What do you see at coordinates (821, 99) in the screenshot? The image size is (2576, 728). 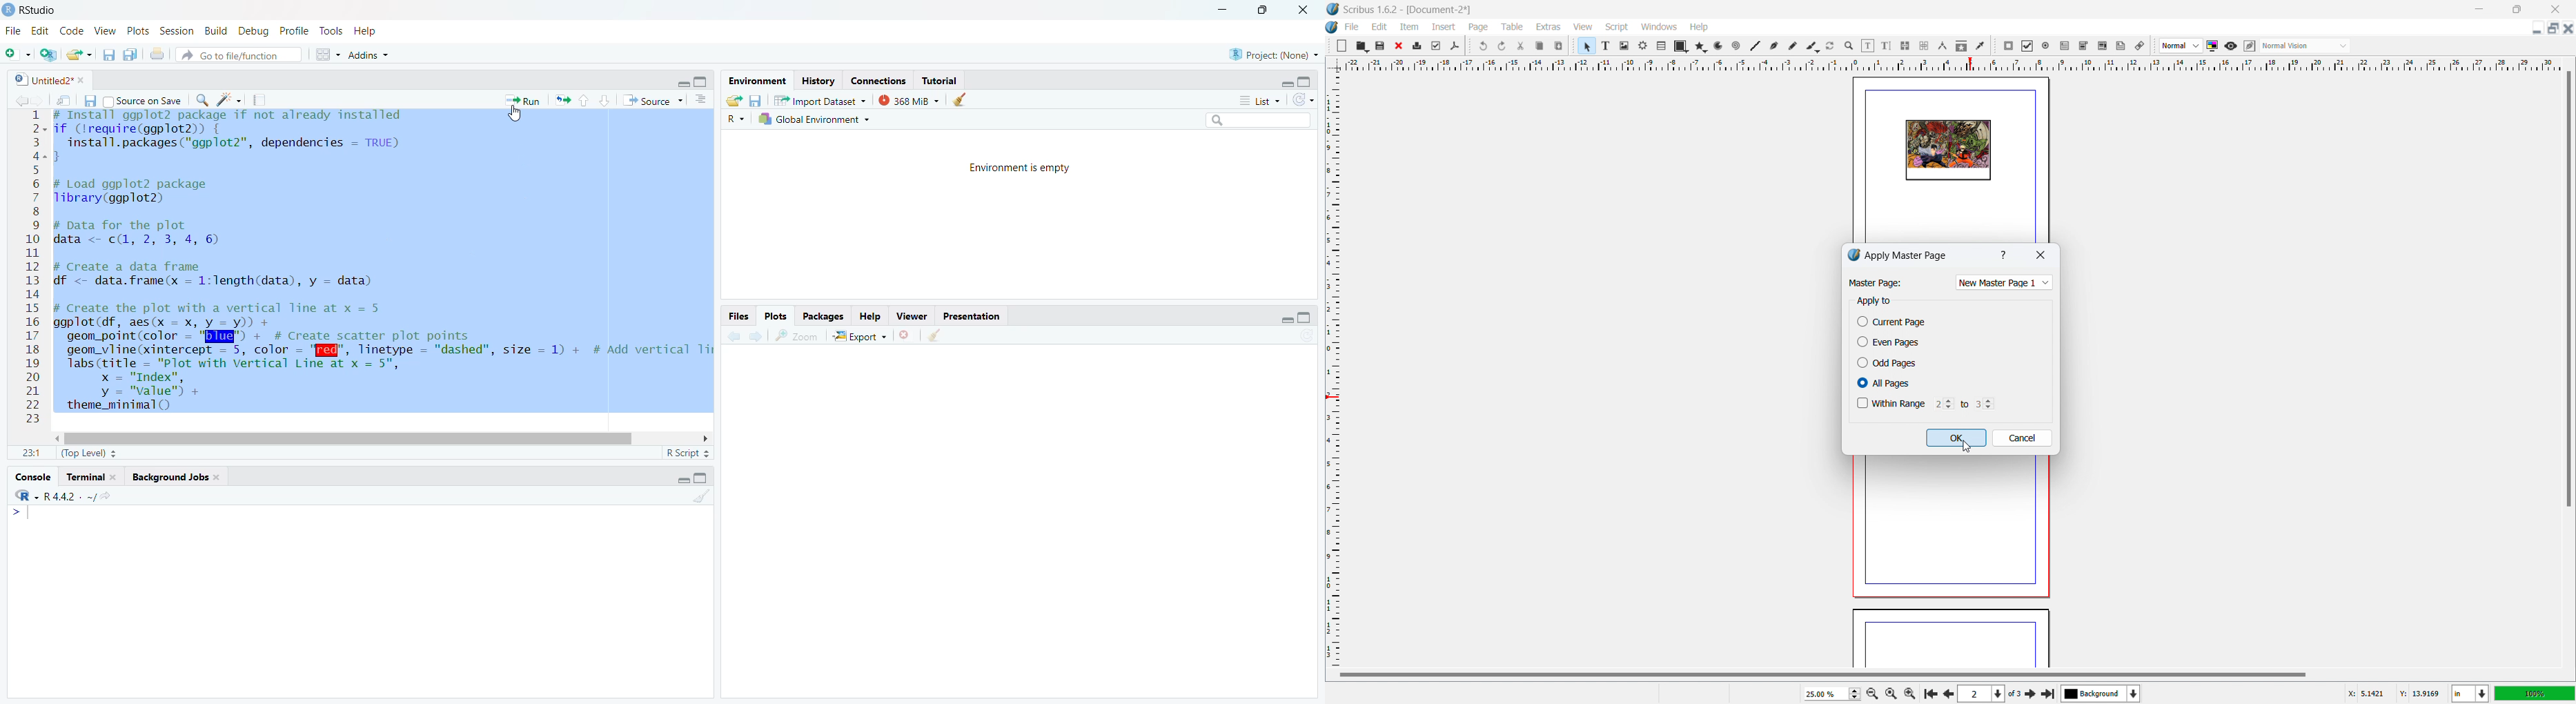 I see `Import Dataset ~` at bounding box center [821, 99].